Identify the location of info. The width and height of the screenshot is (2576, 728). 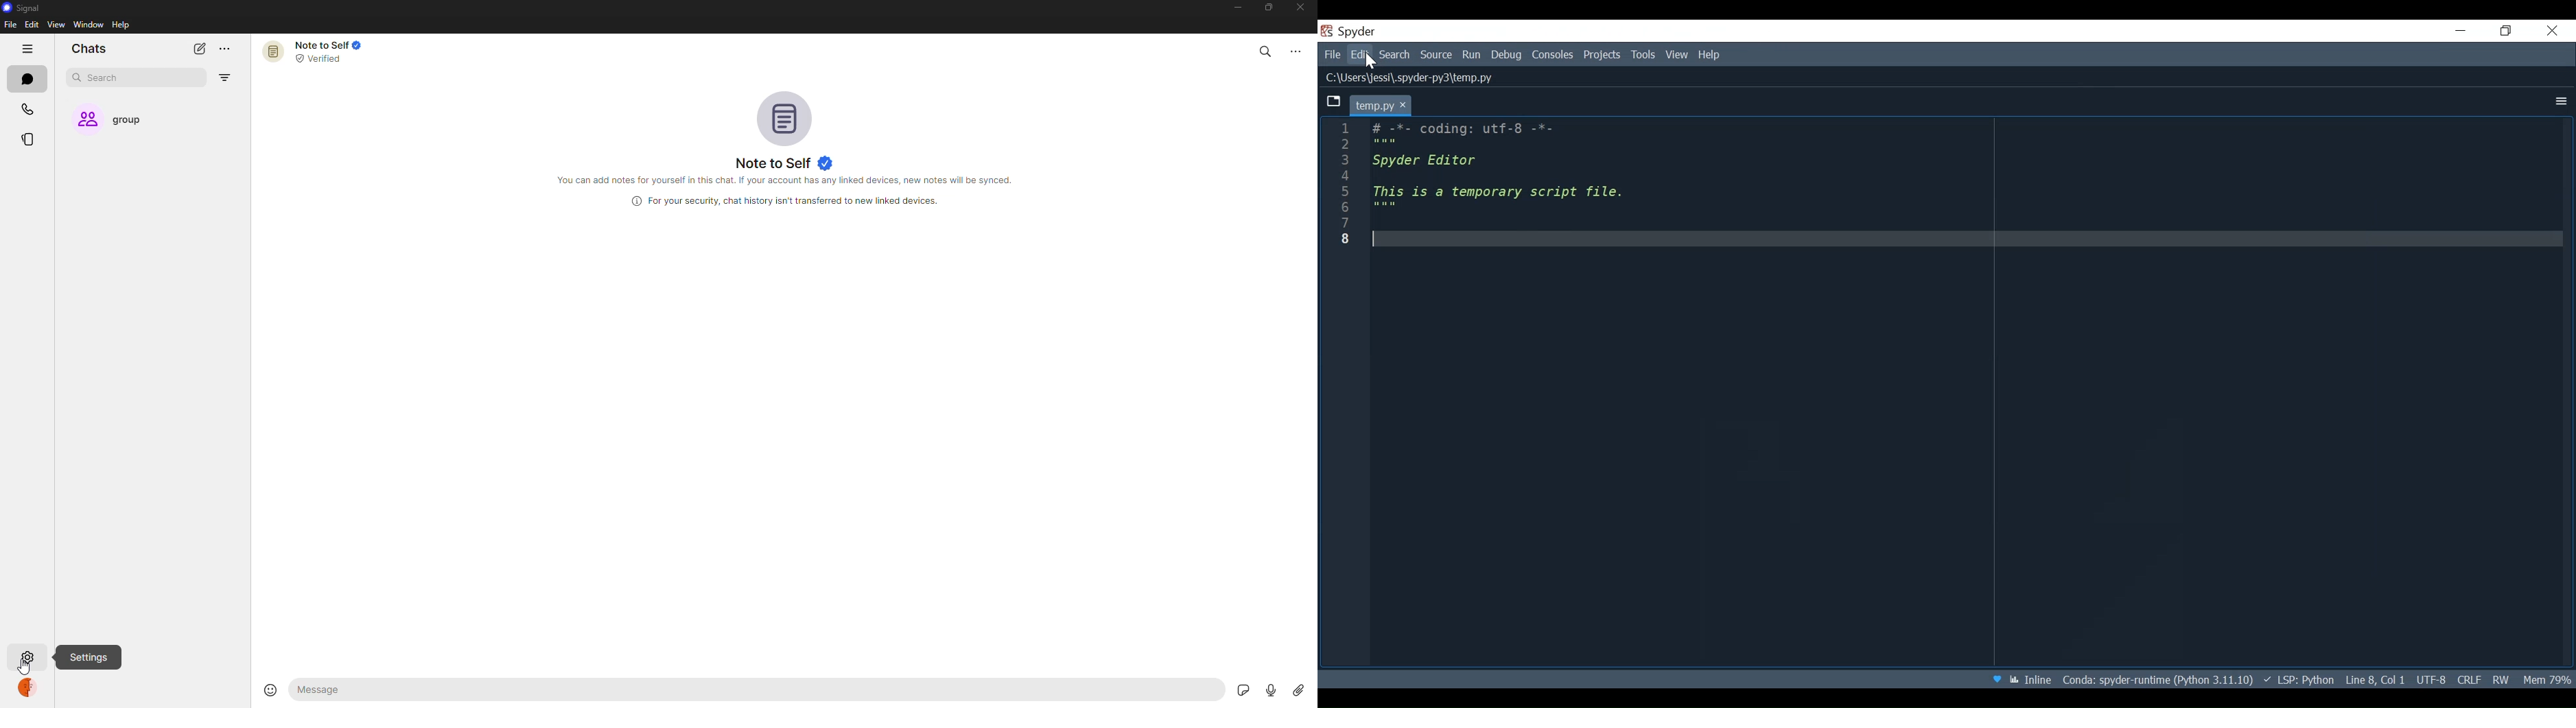
(791, 182).